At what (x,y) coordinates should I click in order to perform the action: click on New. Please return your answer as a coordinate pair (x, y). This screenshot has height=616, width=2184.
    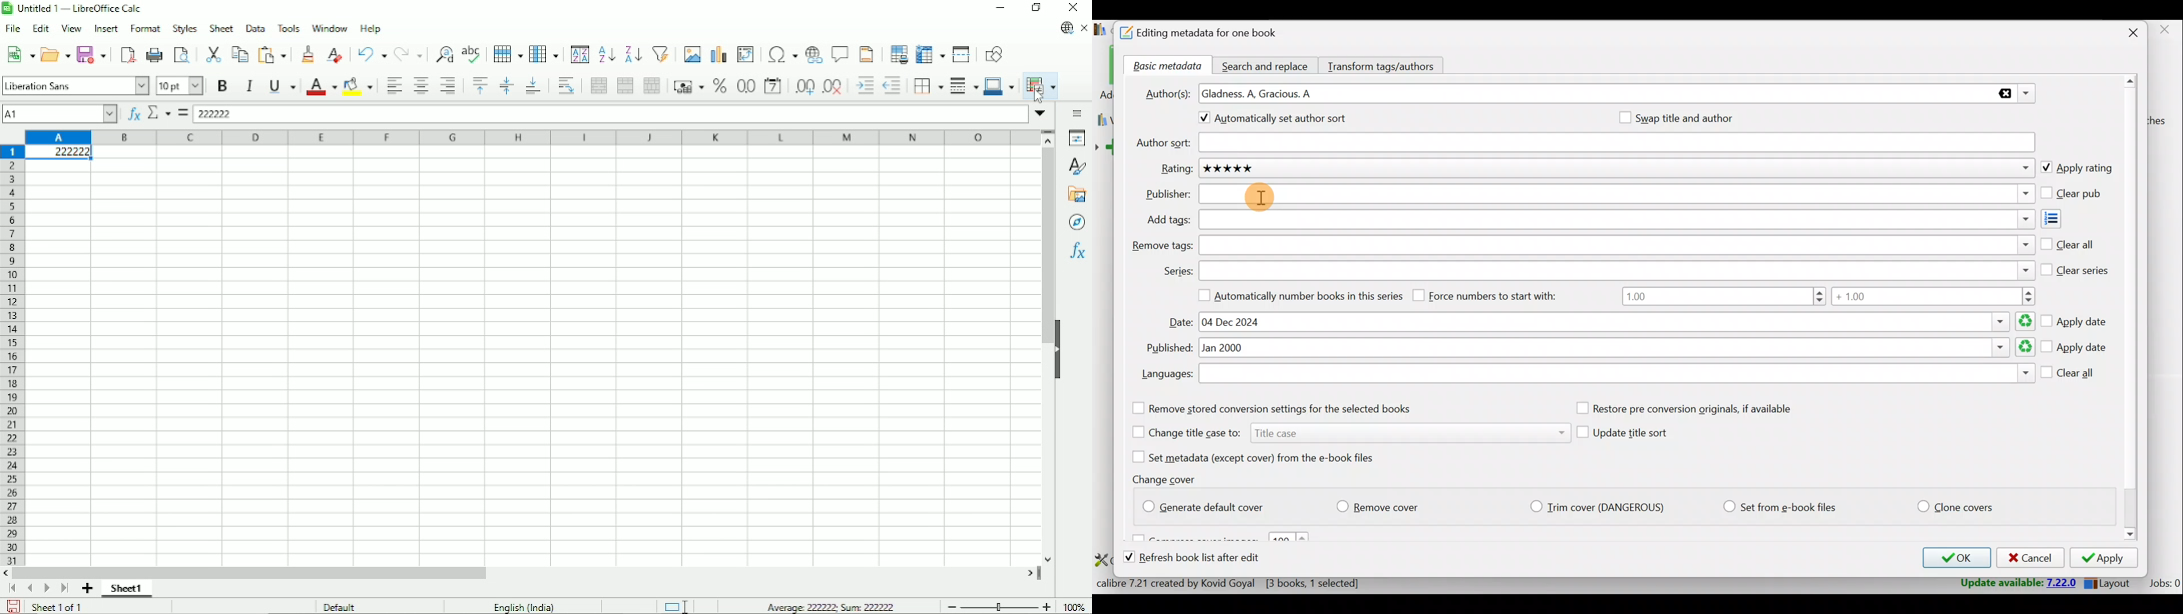
    Looking at the image, I should click on (21, 53).